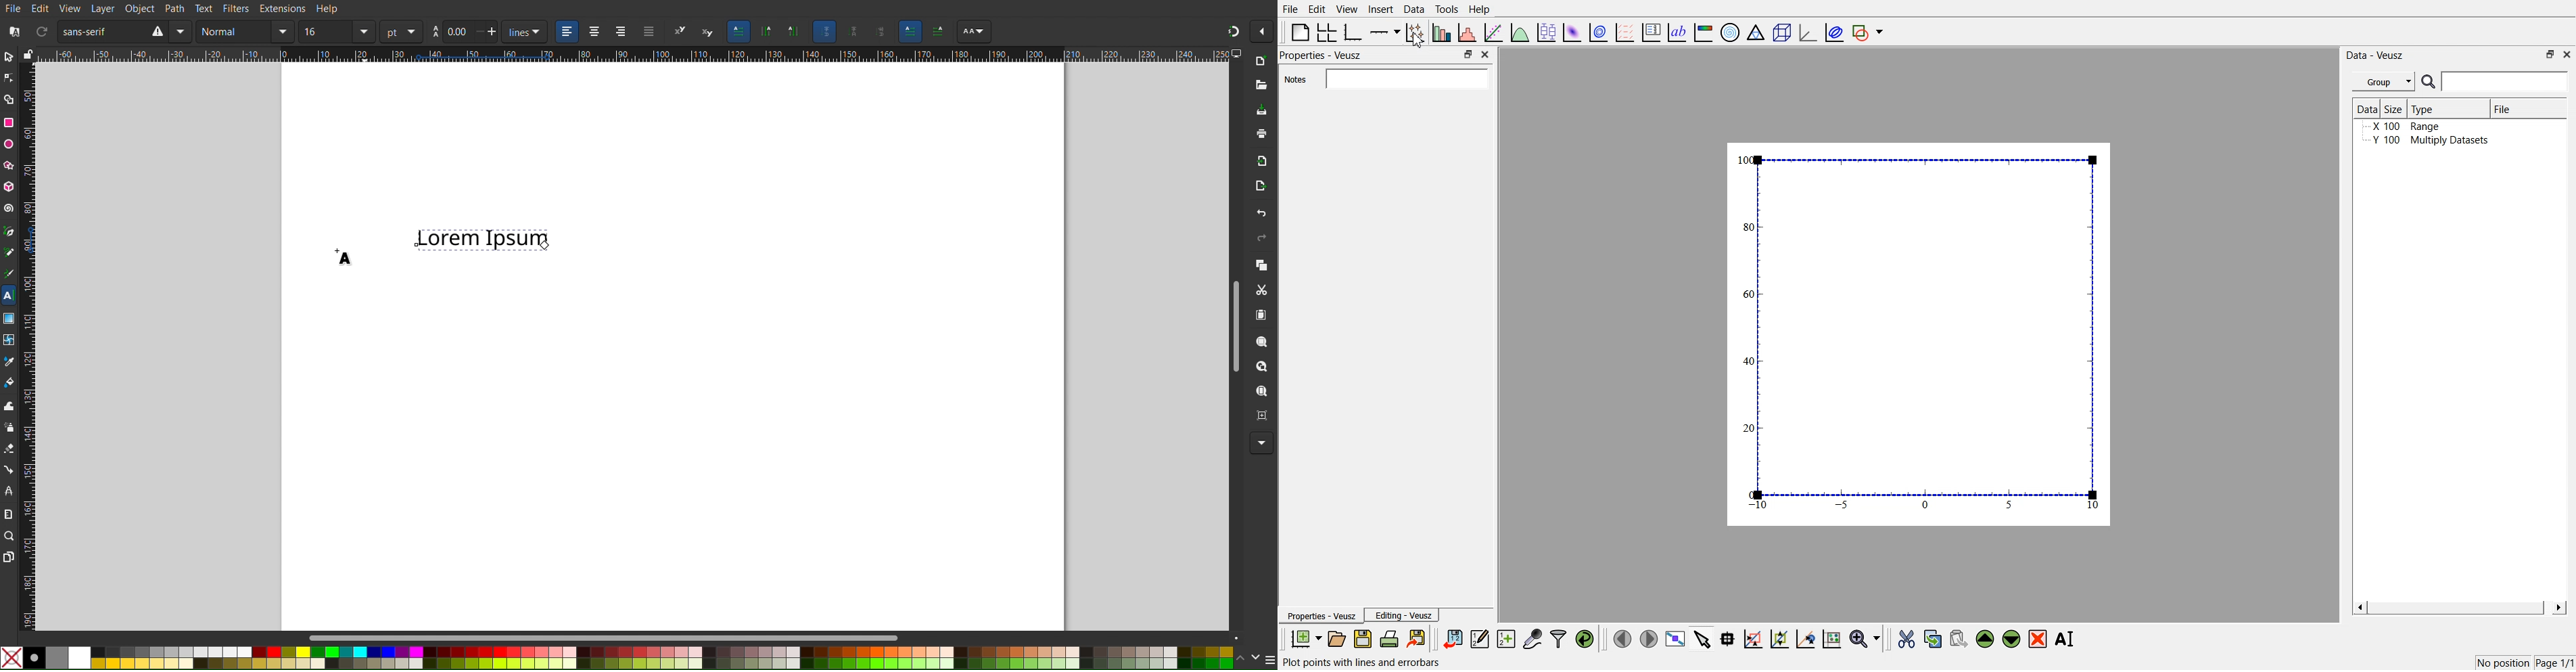 Image resolution: width=2576 pixels, height=672 pixels. What do you see at coordinates (234, 31) in the screenshot?
I see `normal` at bounding box center [234, 31].